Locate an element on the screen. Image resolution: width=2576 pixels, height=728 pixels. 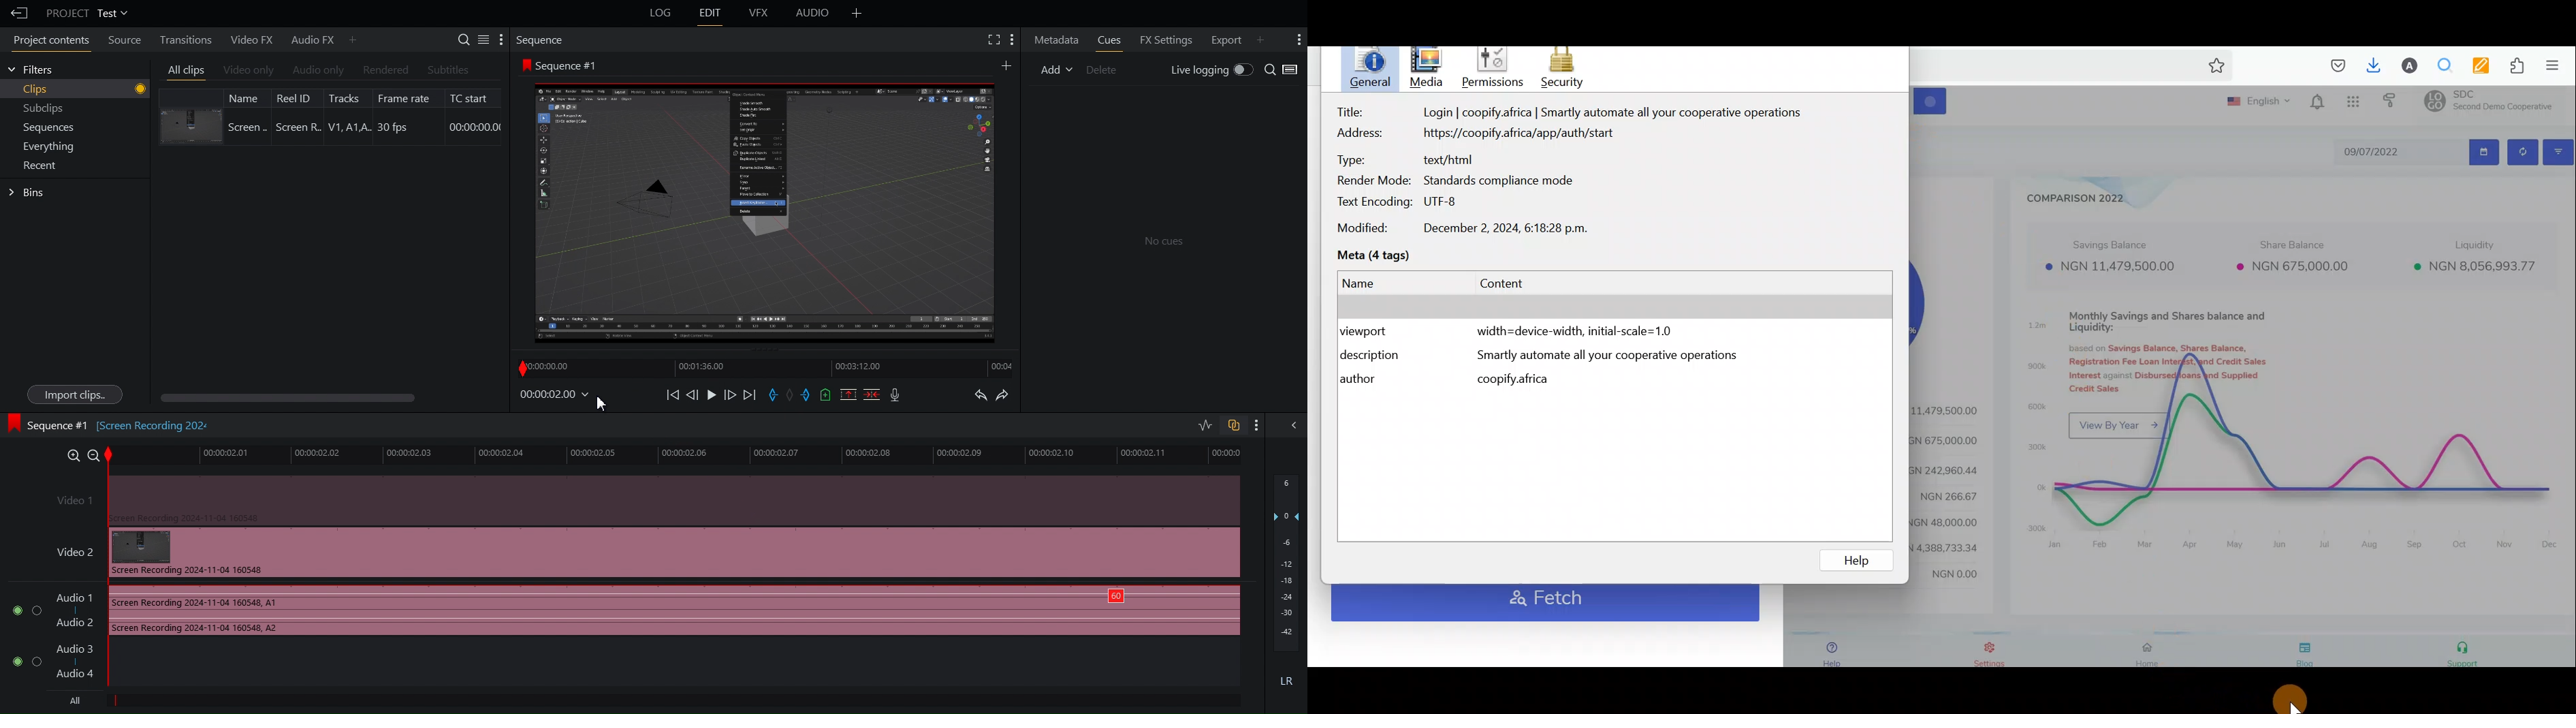
Project Test is located at coordinates (86, 13).